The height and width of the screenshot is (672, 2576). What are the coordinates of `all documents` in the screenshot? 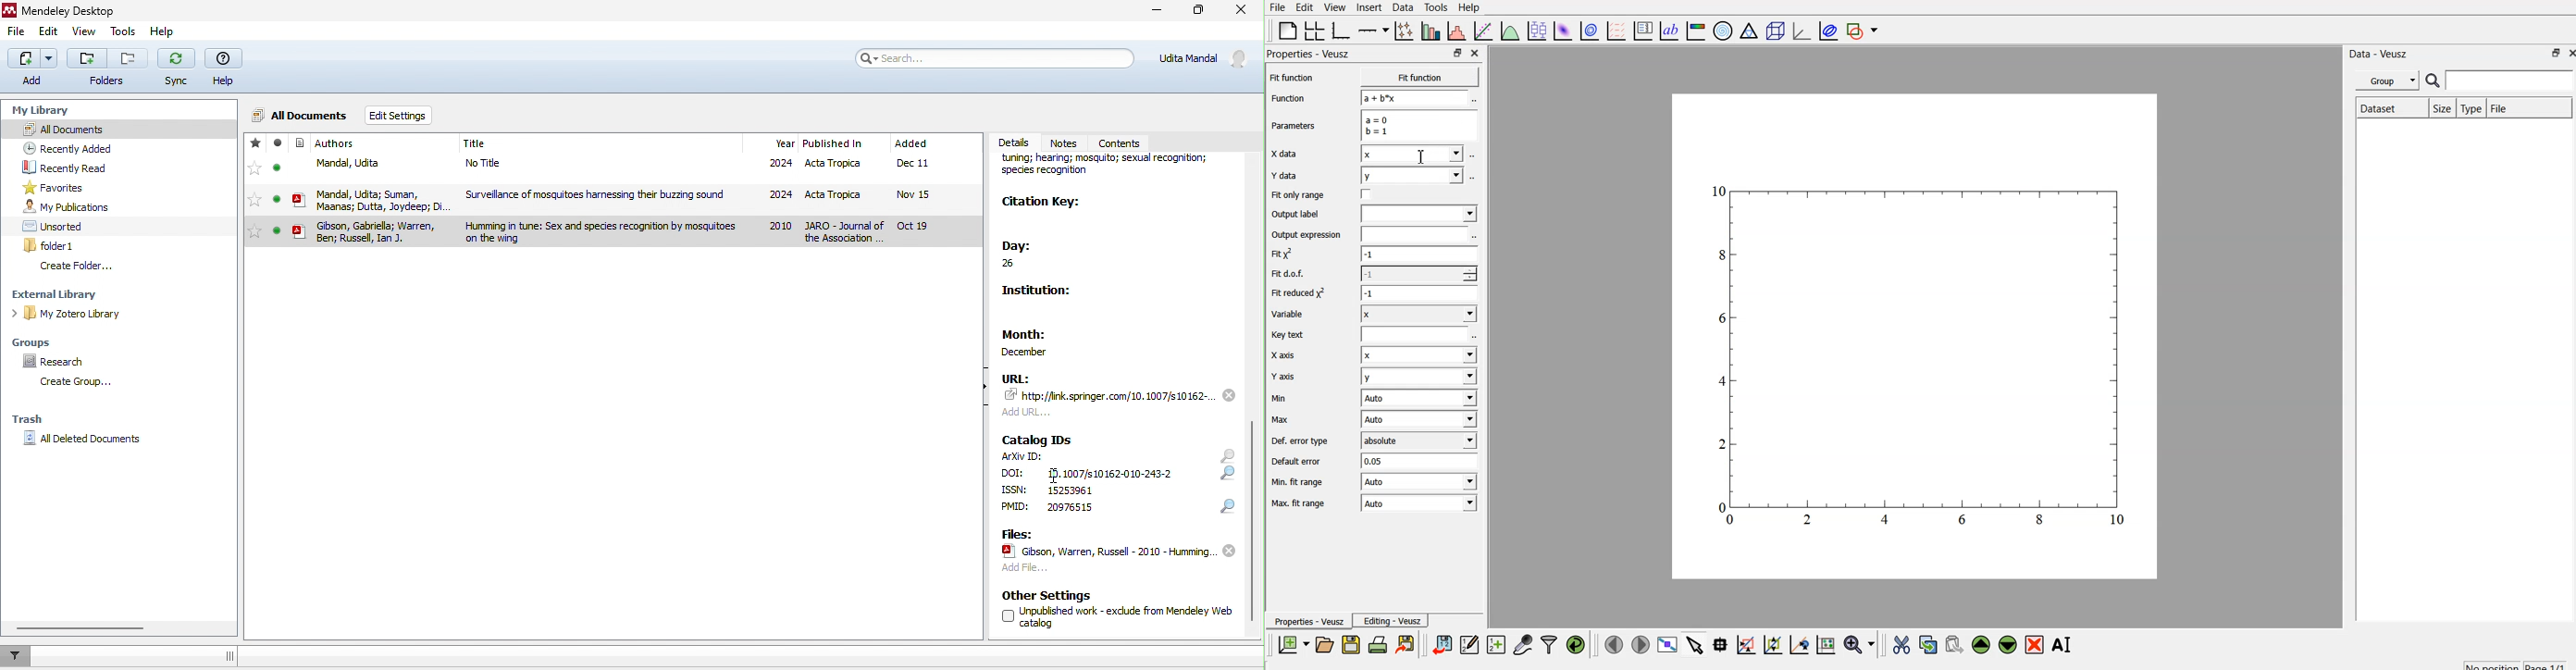 It's located at (301, 113).